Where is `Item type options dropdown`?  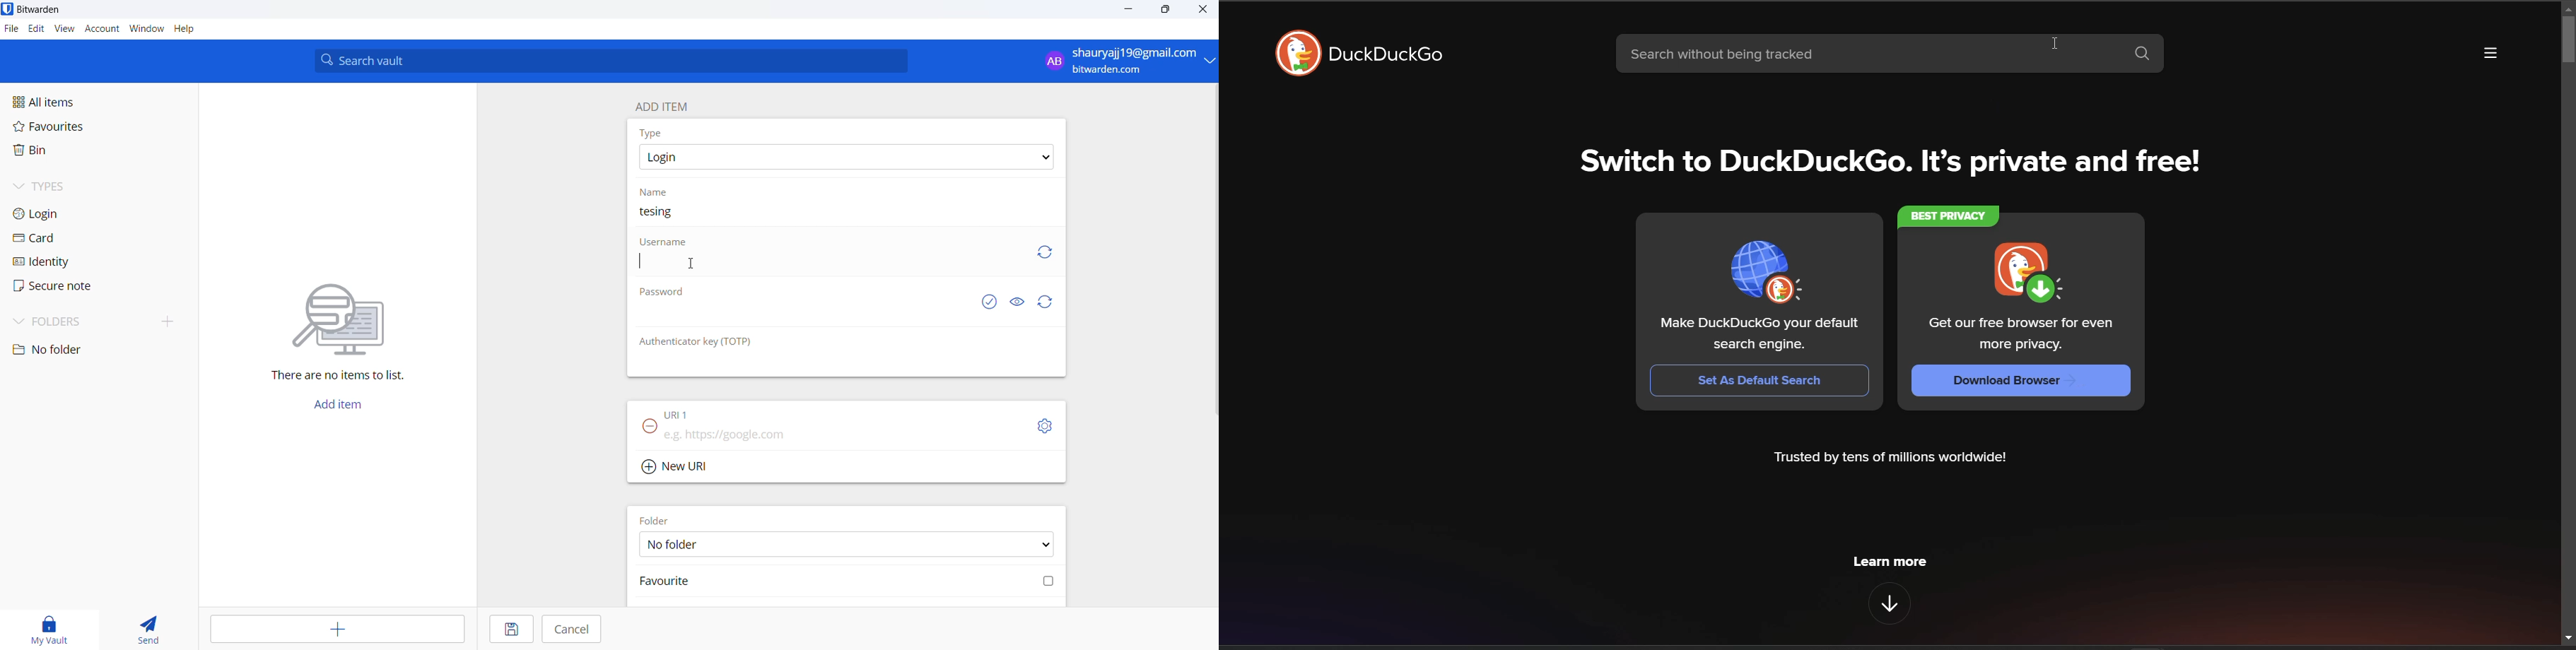
Item type options dropdown is located at coordinates (845, 157).